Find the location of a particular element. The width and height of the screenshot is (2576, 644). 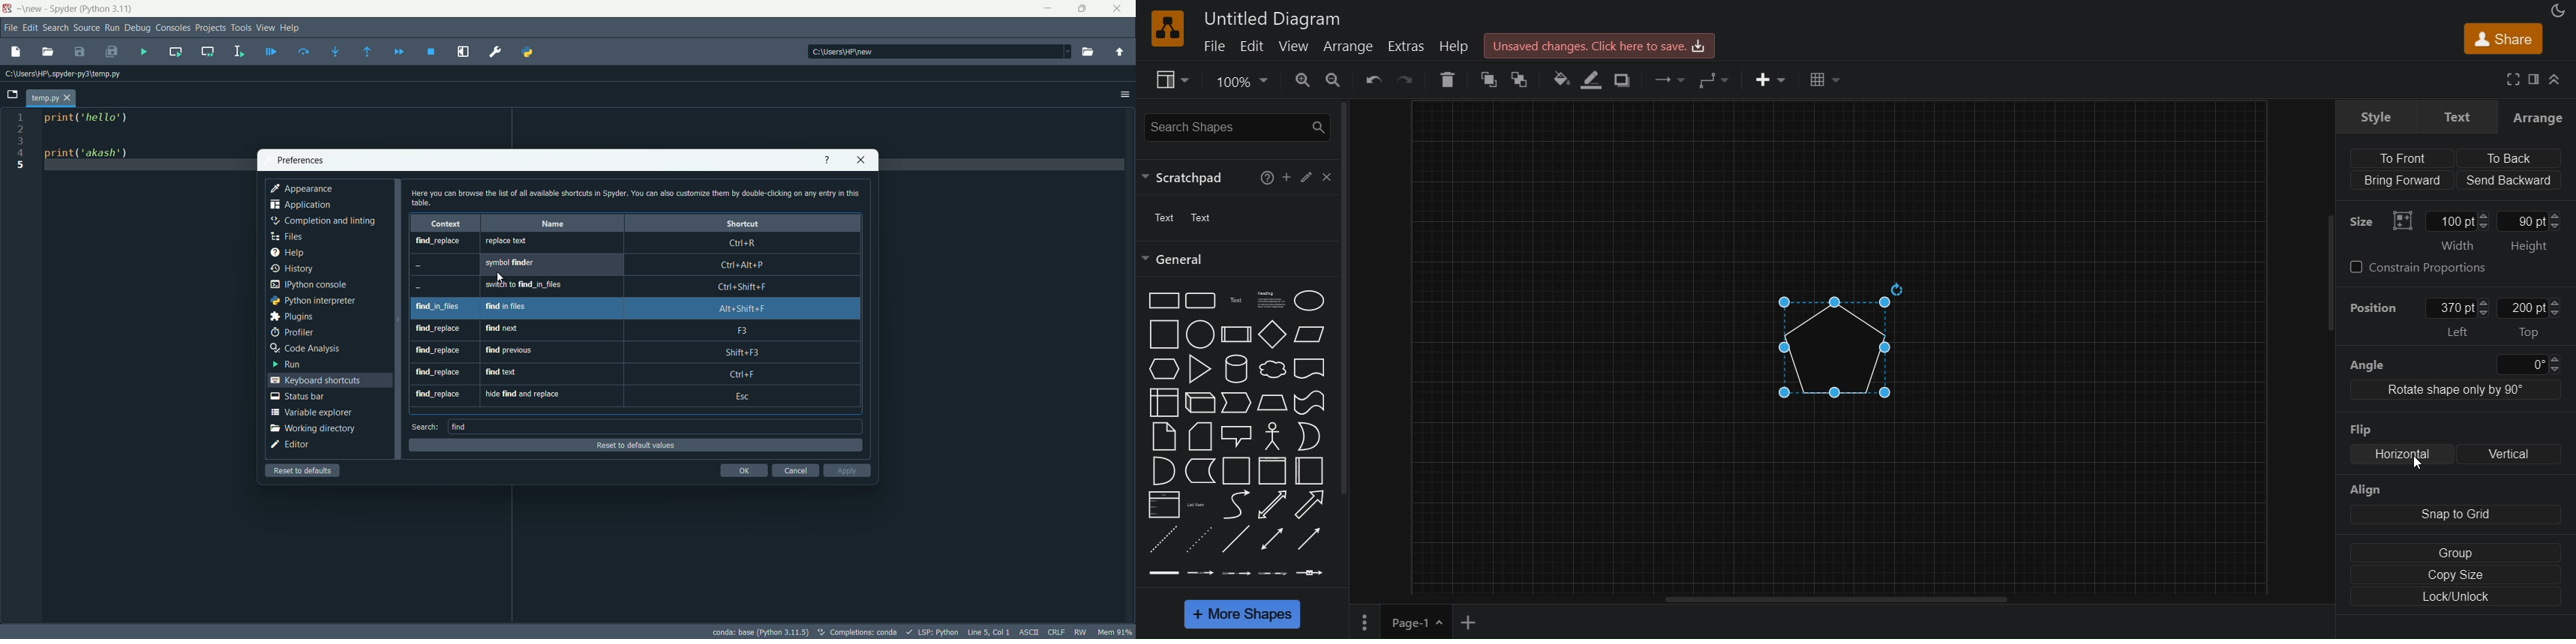

run file is located at coordinates (145, 51).